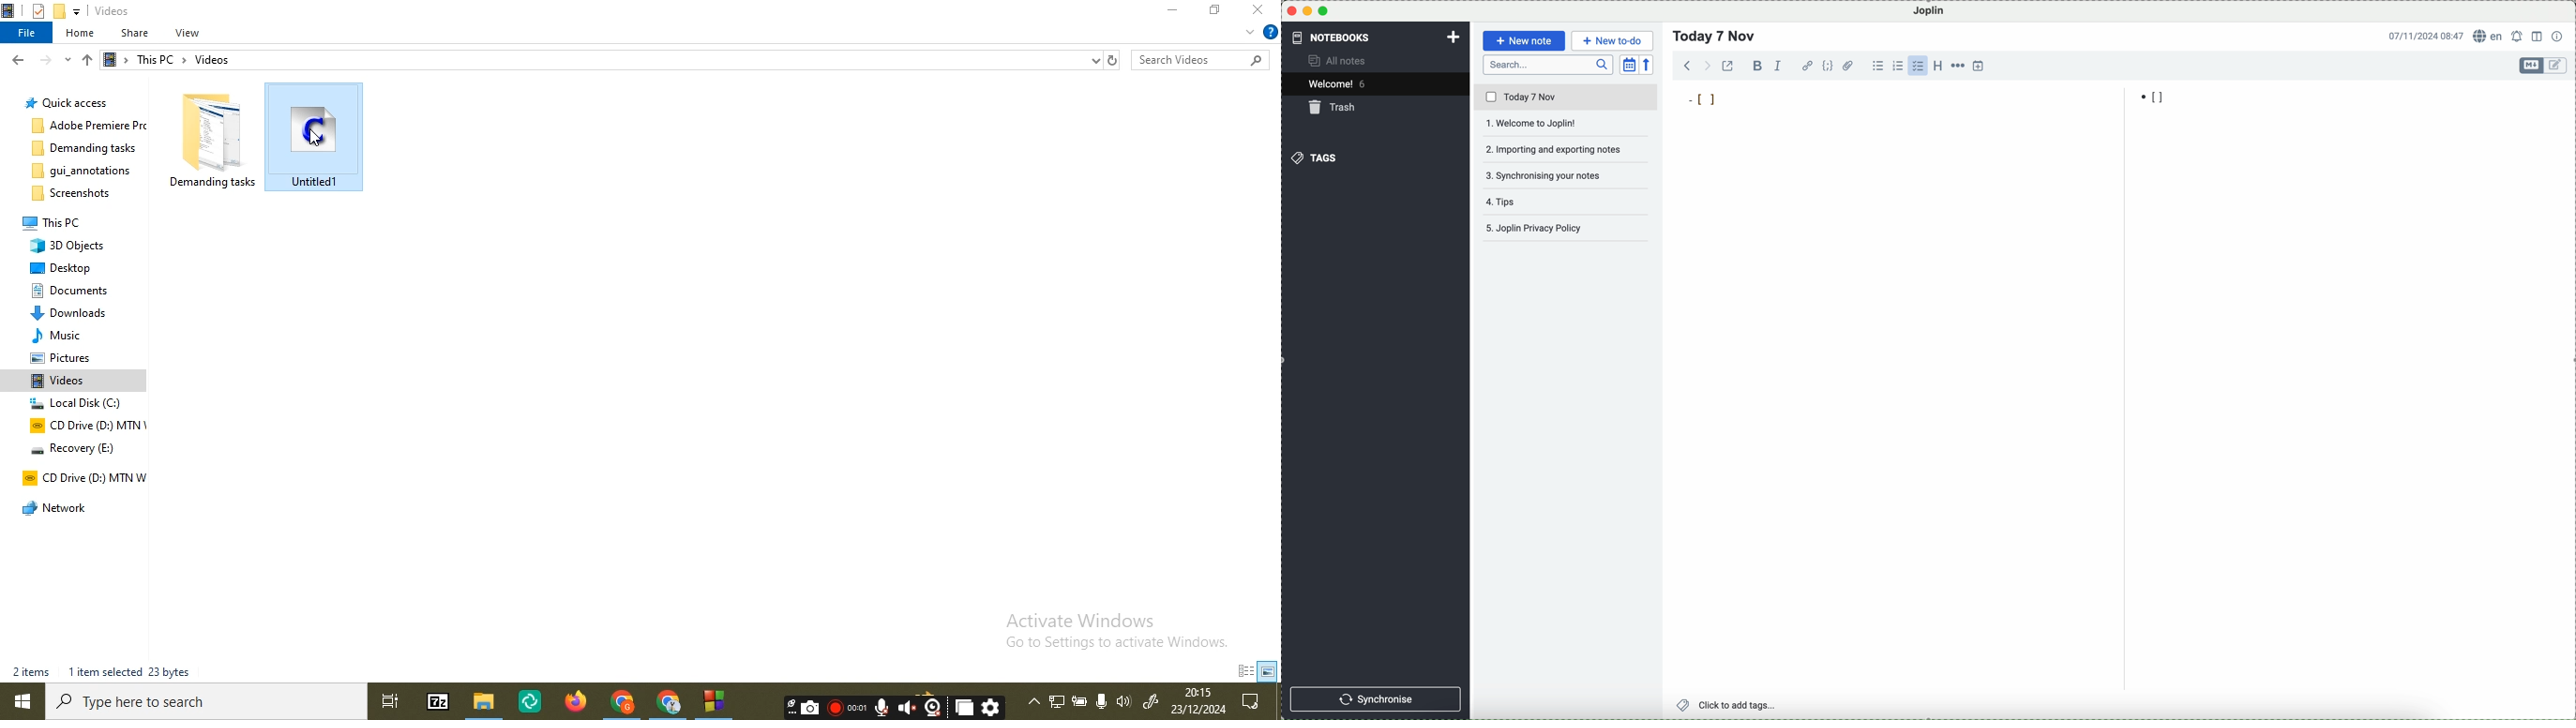 The width and height of the screenshot is (2576, 728). Describe the element at coordinates (1334, 107) in the screenshot. I see `trash` at that location.